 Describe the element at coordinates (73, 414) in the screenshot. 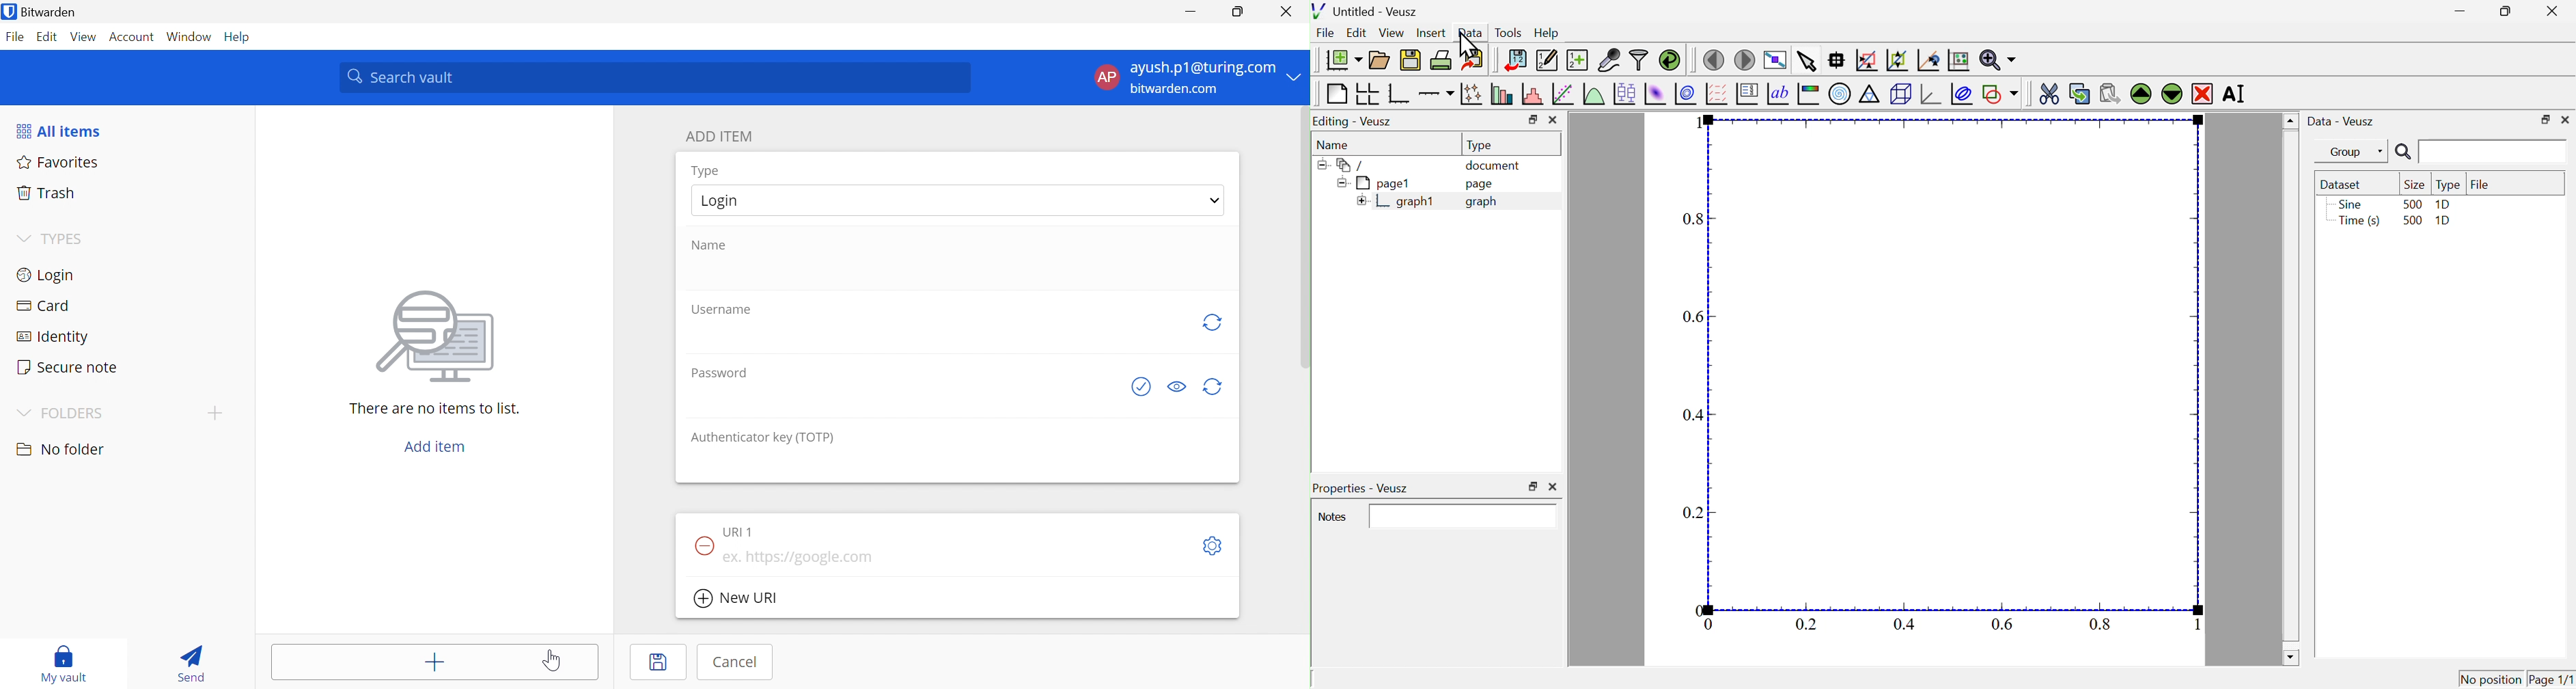

I see `FOLDERS` at that location.